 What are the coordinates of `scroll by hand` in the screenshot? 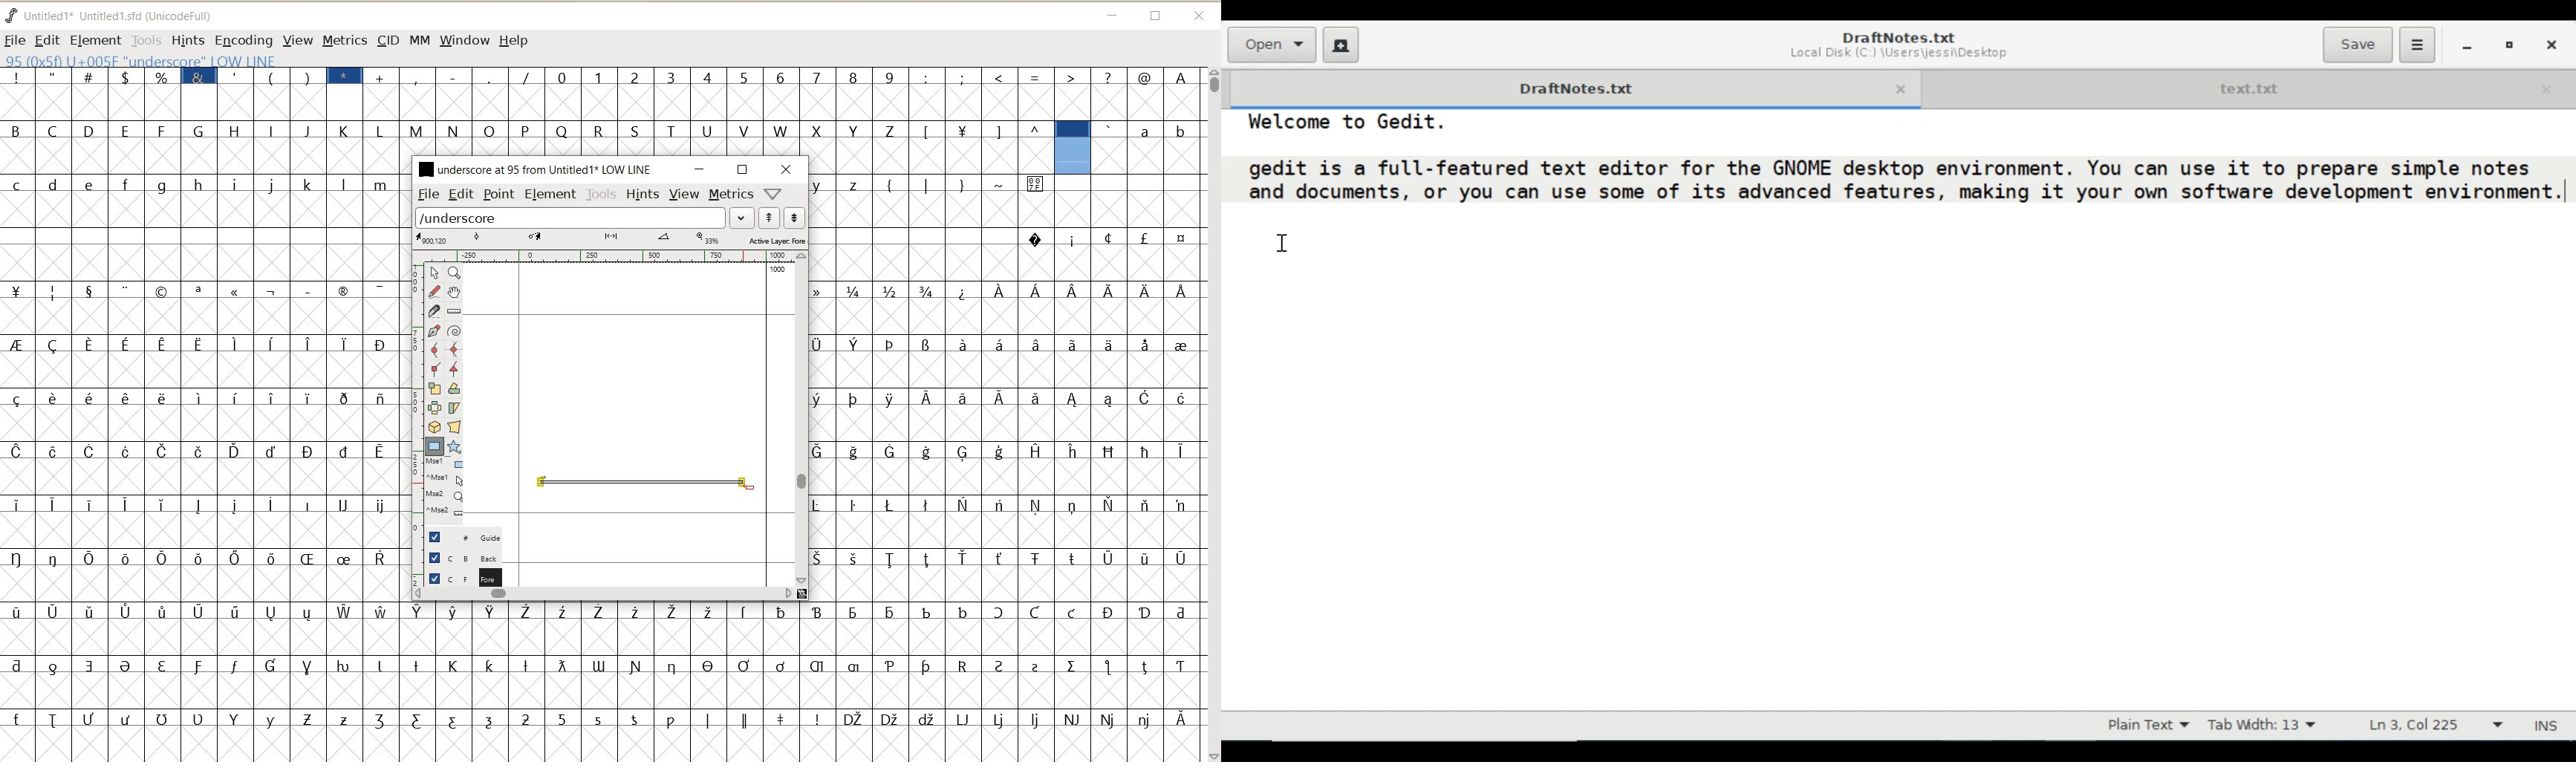 It's located at (455, 292).